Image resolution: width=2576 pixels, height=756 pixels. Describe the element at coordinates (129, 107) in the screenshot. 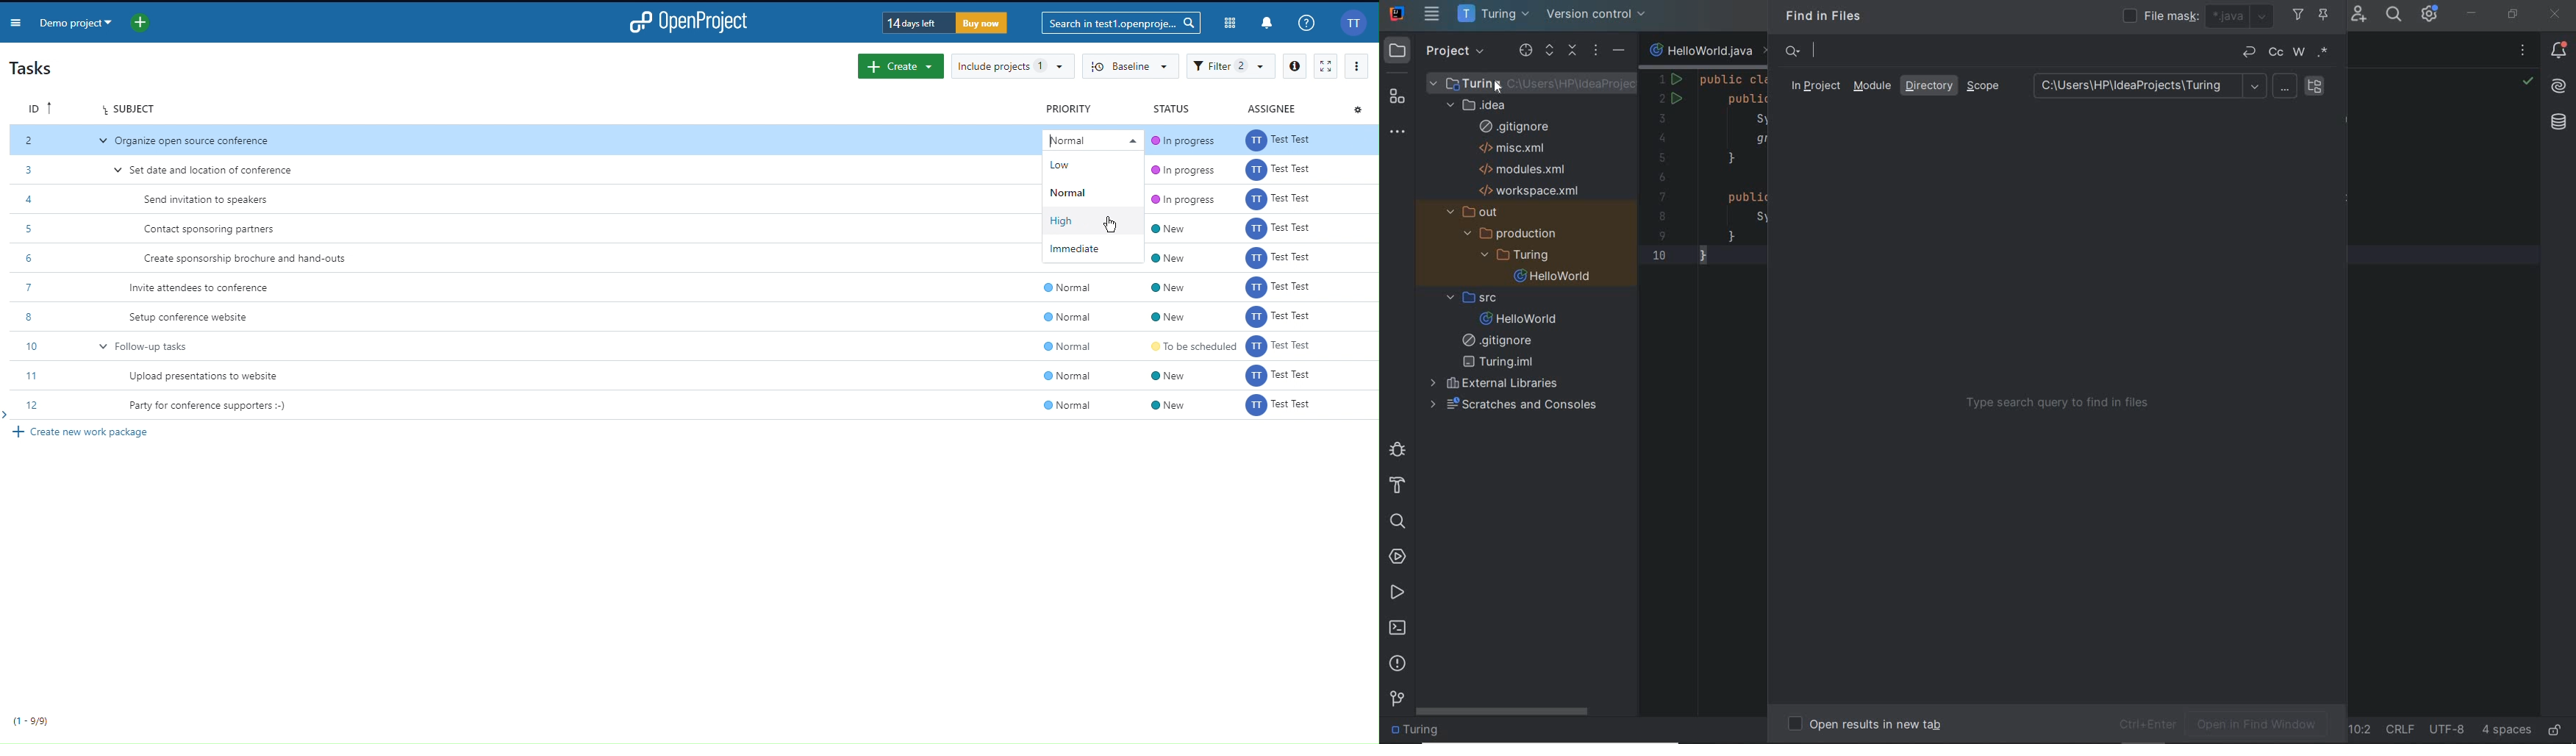

I see `Subject` at that location.